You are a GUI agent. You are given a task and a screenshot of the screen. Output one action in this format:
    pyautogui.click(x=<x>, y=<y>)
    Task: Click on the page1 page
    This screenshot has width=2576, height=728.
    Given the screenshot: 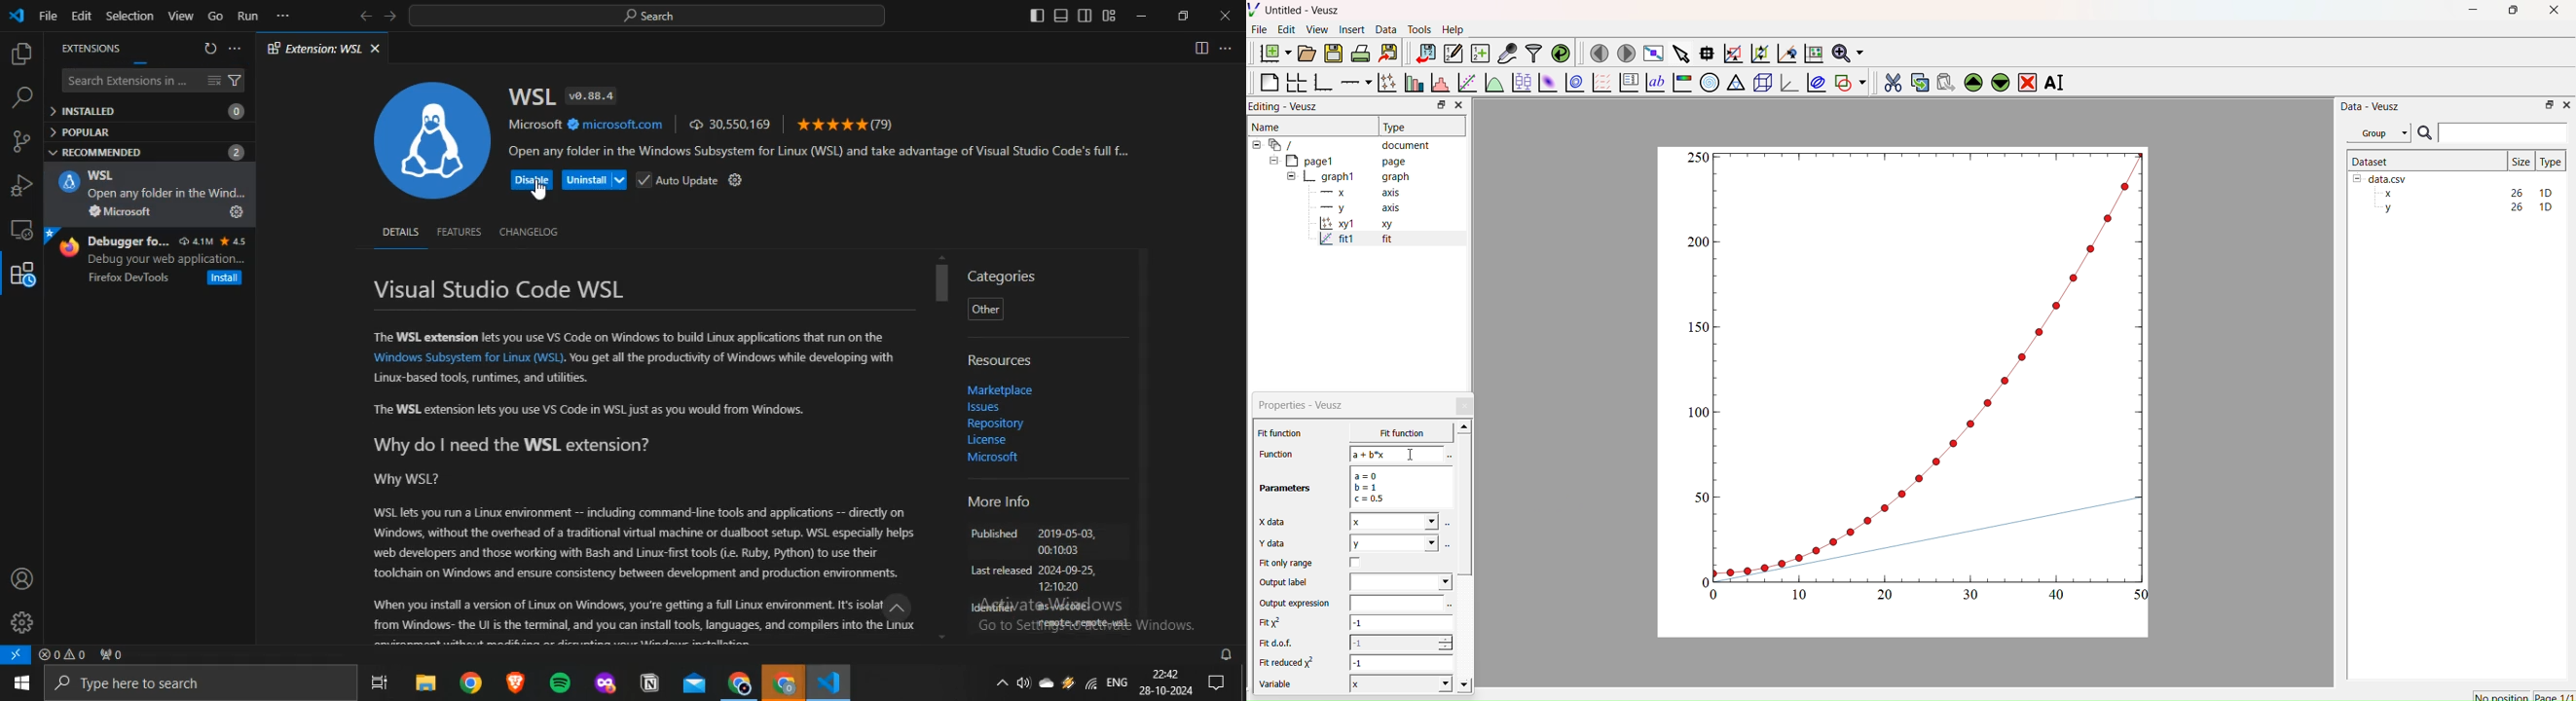 What is the action you would take?
    pyautogui.click(x=1338, y=160)
    